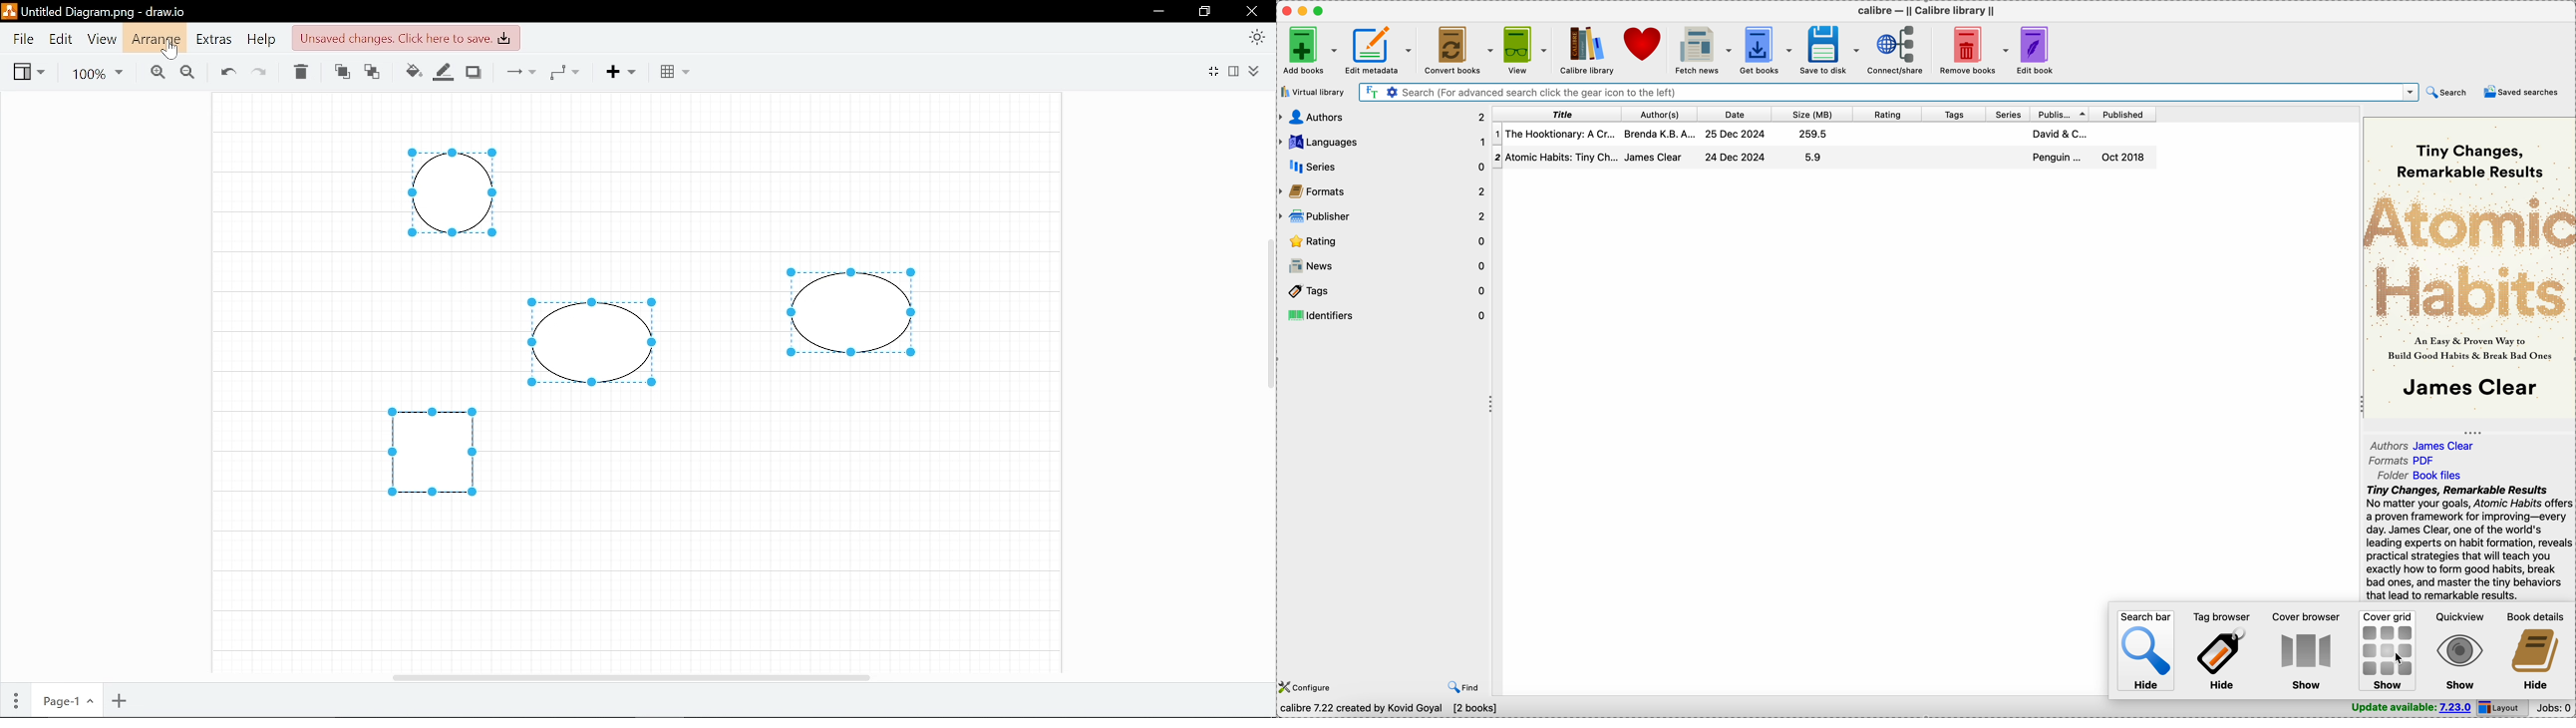  Describe the element at coordinates (1384, 314) in the screenshot. I see `identifiers` at that location.